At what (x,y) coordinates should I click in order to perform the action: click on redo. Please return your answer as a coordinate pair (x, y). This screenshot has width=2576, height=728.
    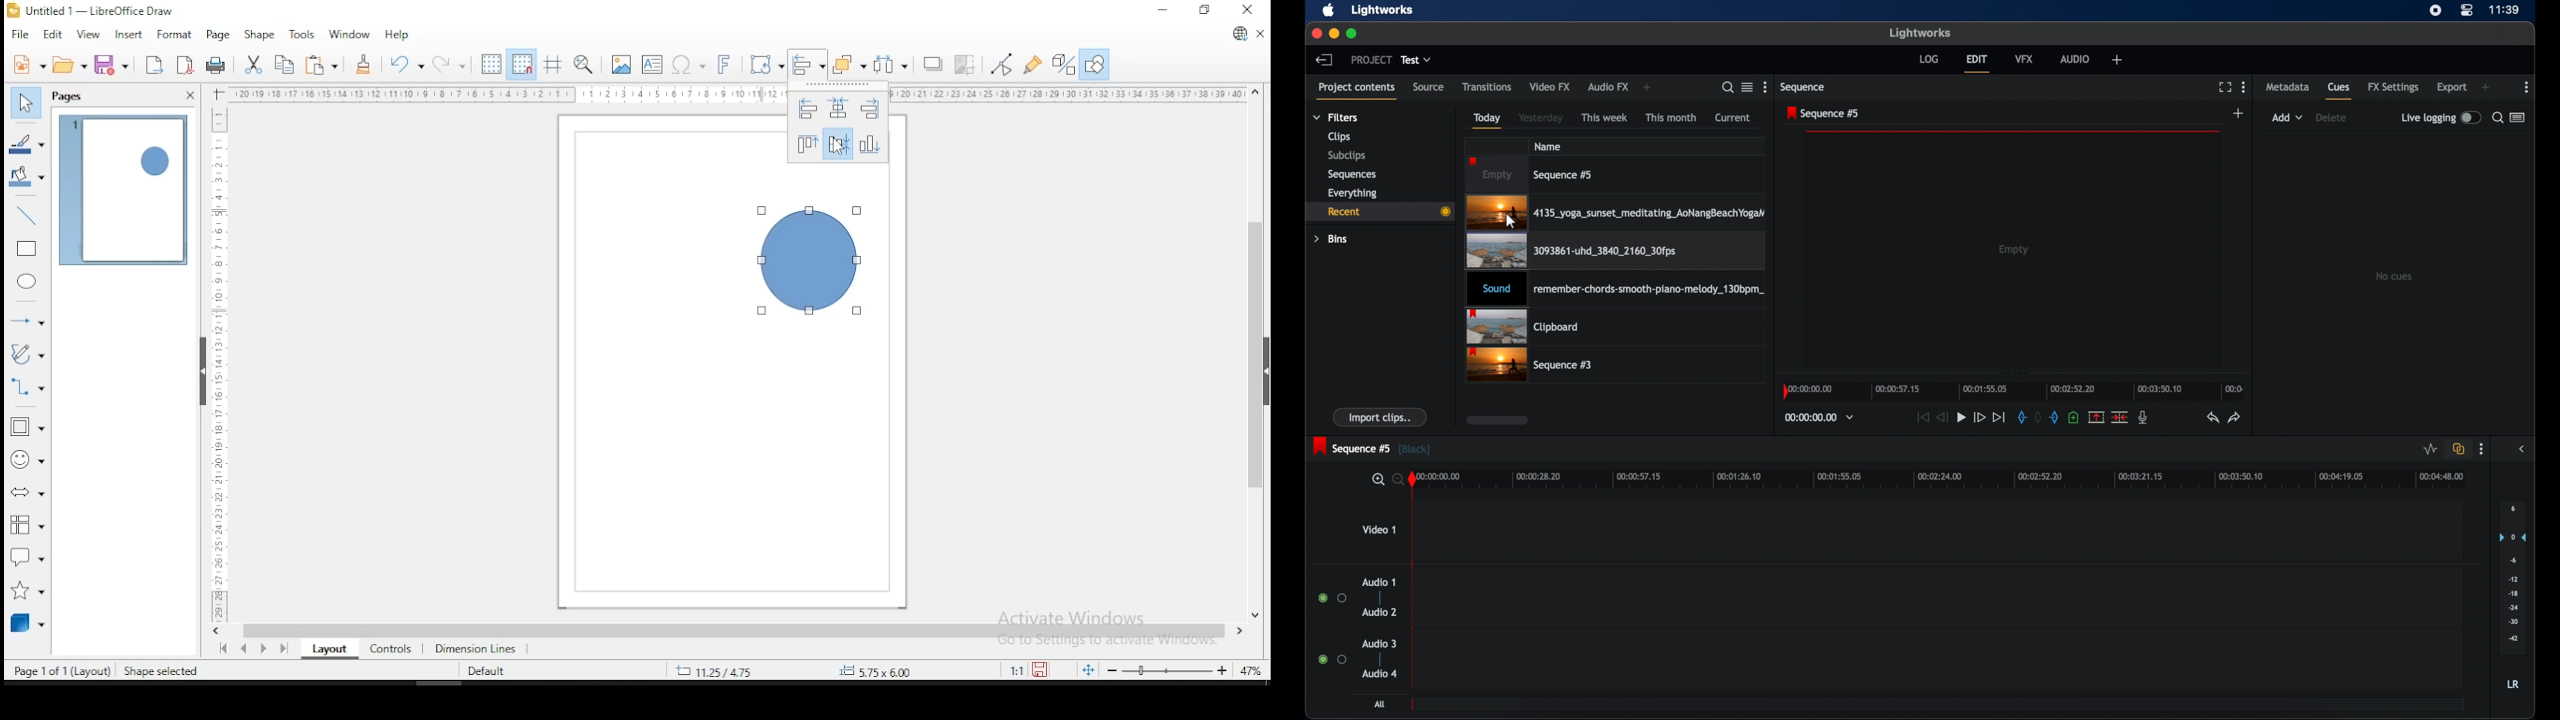
    Looking at the image, I should click on (448, 63).